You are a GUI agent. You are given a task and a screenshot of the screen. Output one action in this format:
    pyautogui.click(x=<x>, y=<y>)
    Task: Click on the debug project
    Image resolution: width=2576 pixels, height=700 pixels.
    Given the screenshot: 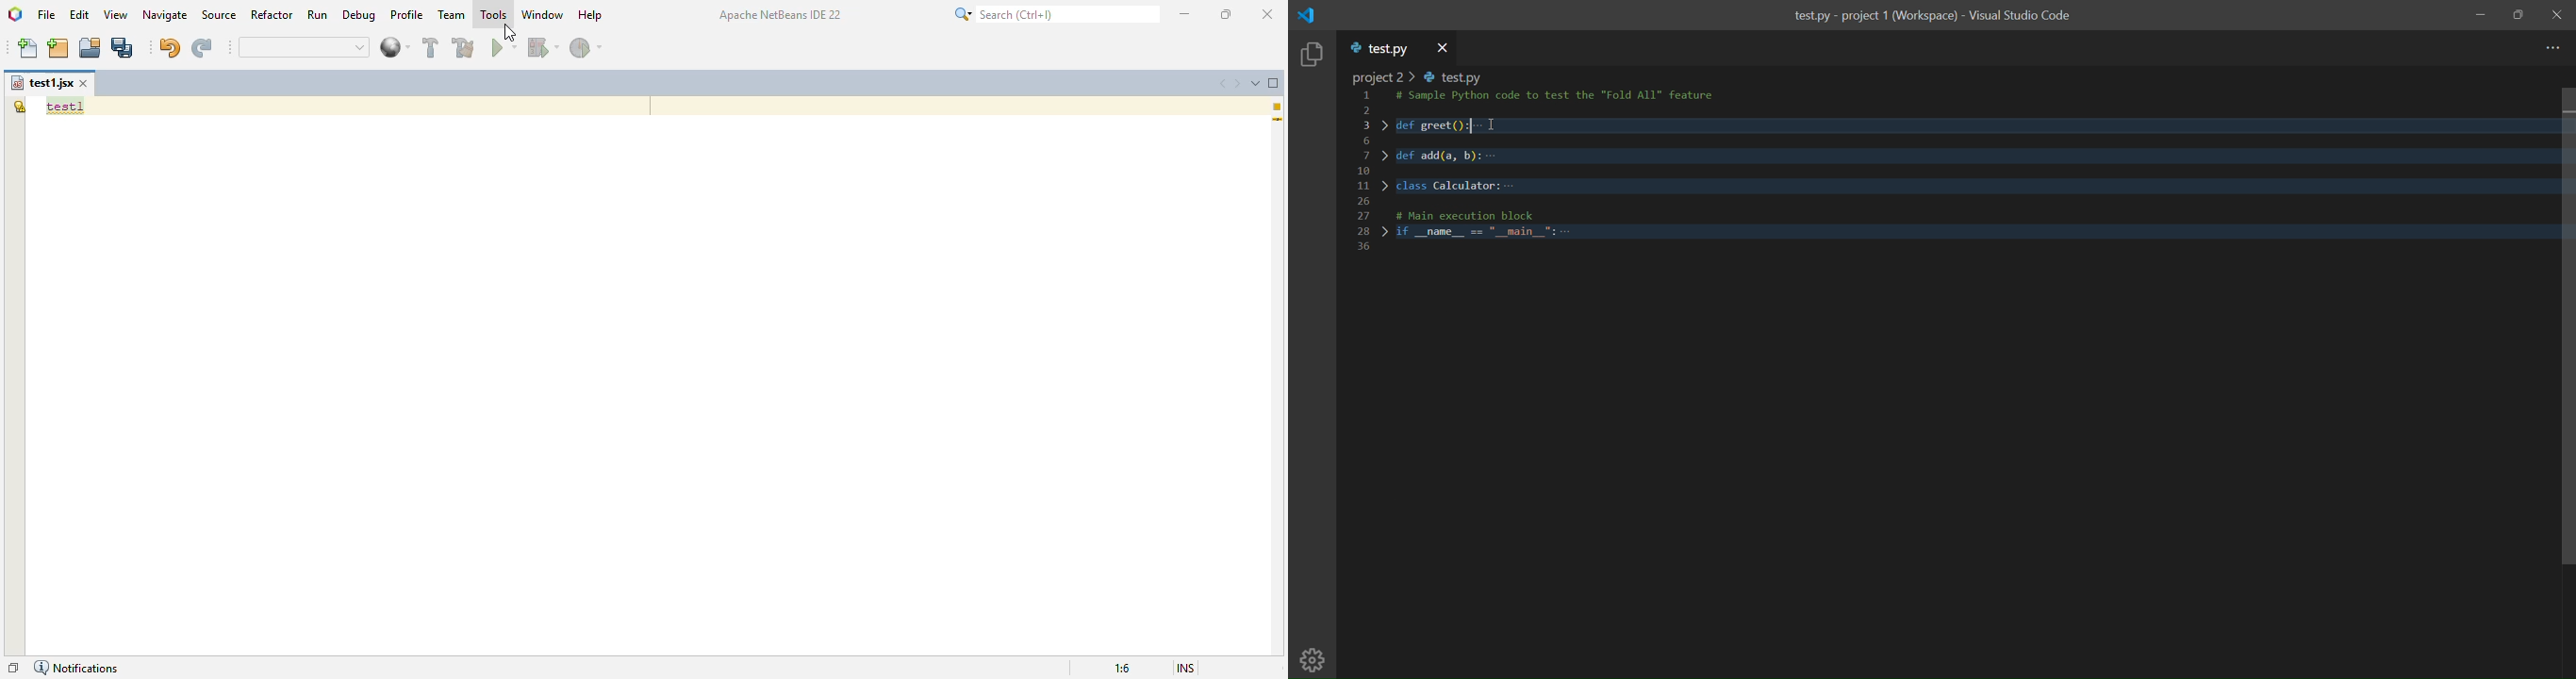 What is the action you would take?
    pyautogui.click(x=543, y=47)
    